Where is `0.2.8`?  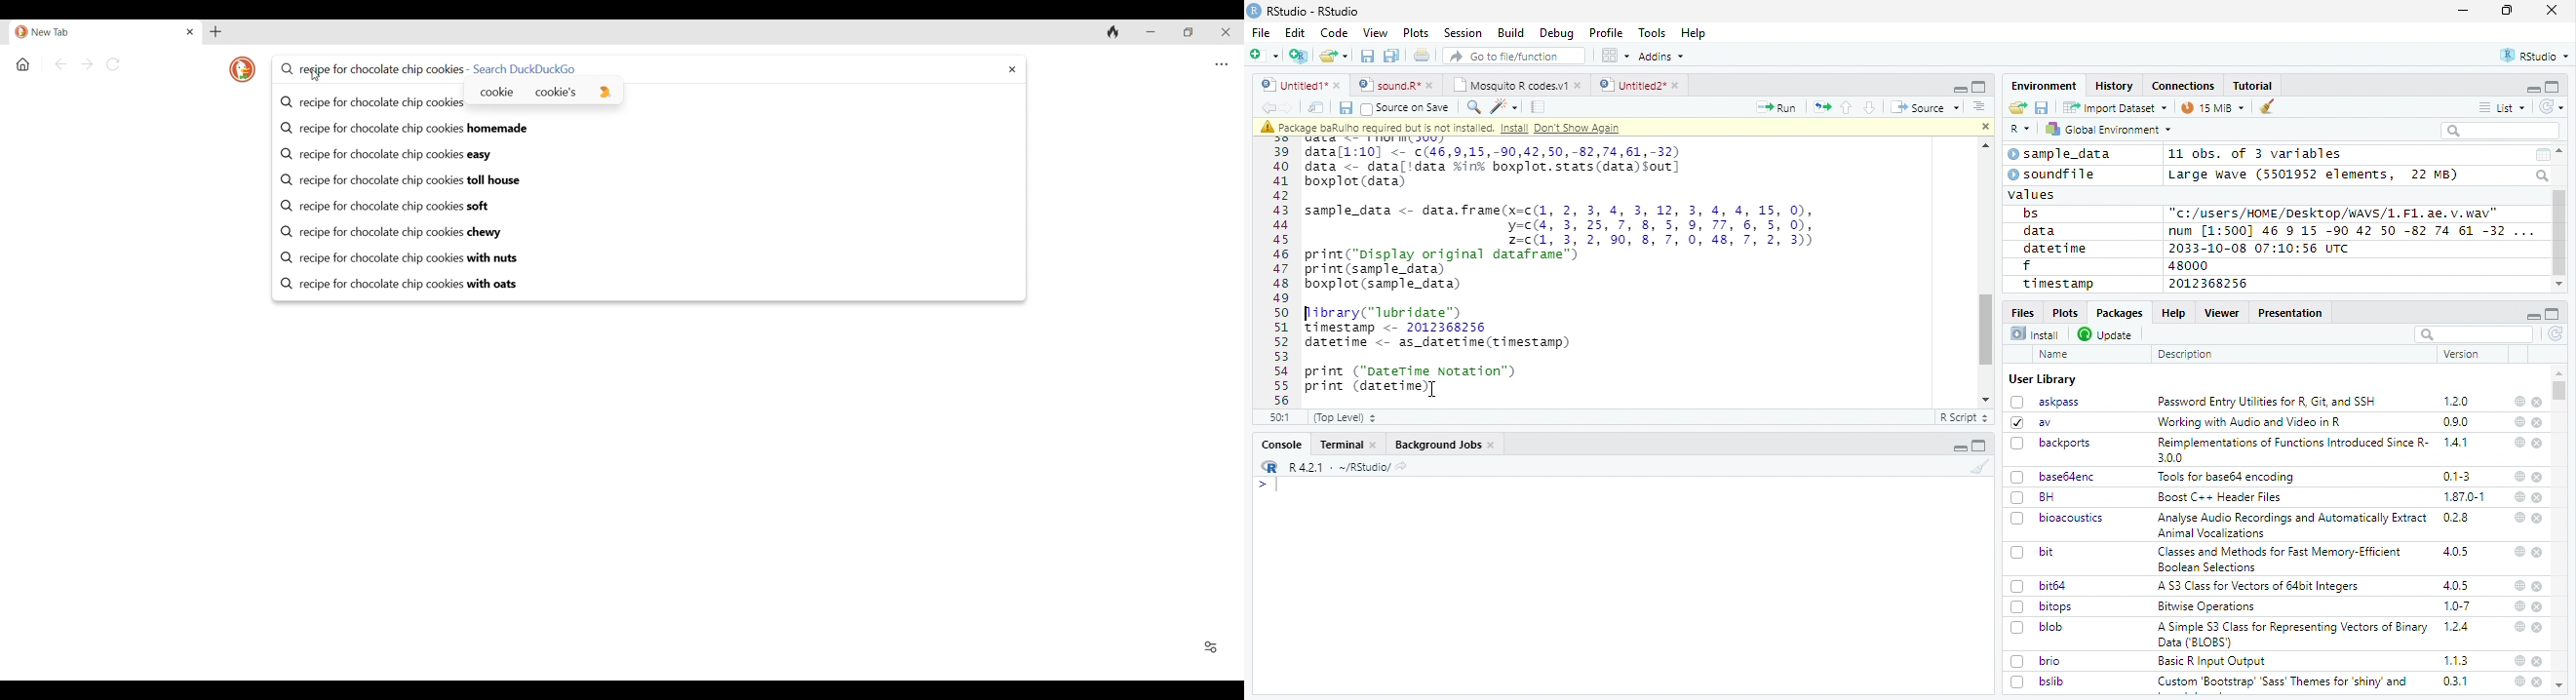 0.2.8 is located at coordinates (2457, 517).